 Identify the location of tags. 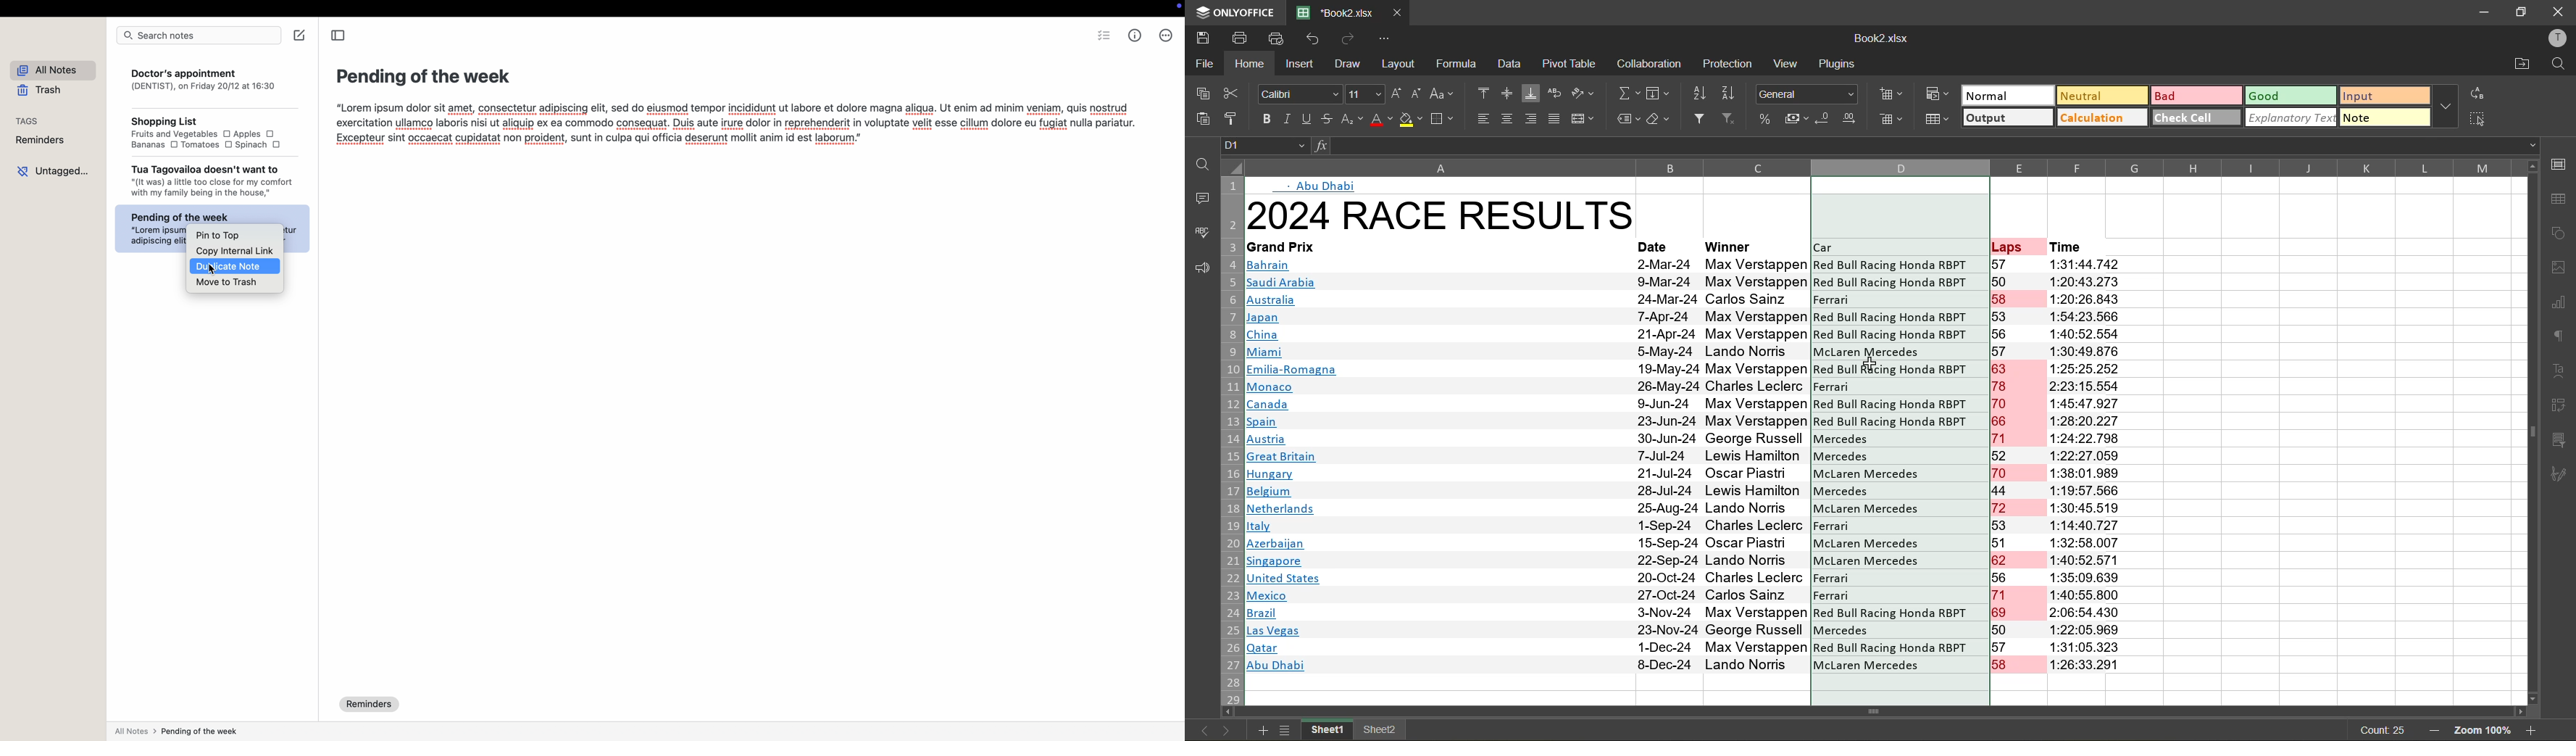
(30, 121).